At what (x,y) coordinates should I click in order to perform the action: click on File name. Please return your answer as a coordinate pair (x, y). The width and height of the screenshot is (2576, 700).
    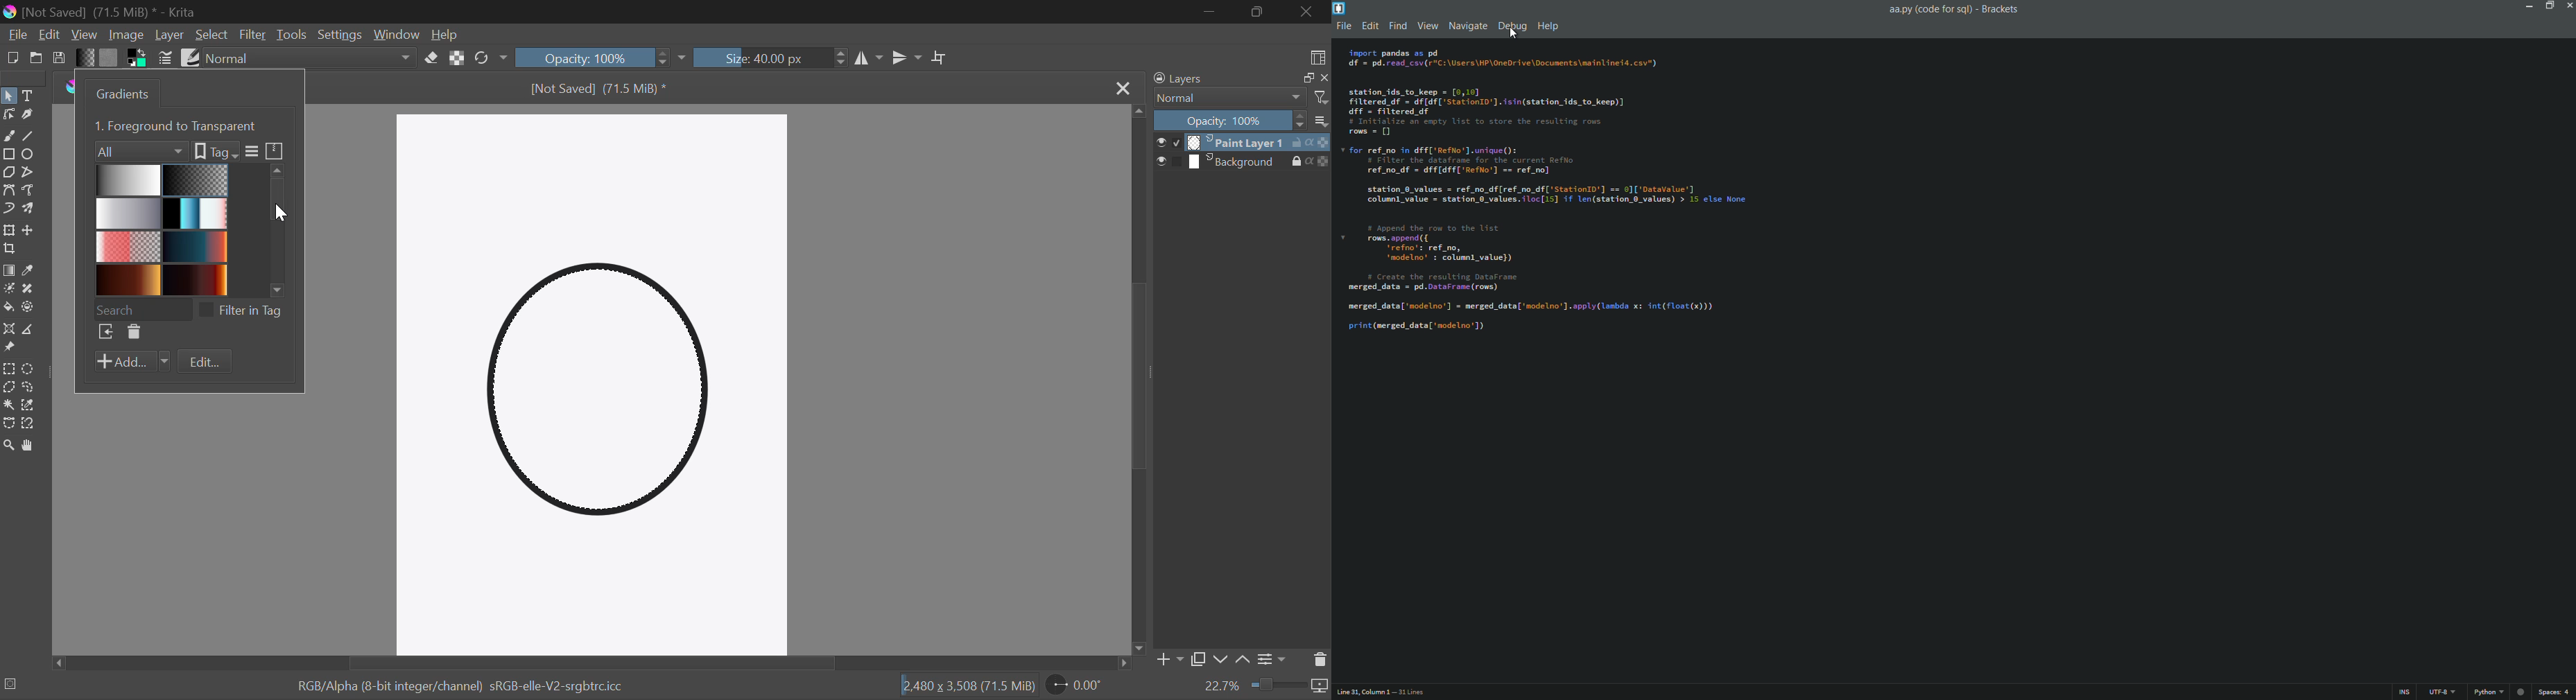
    Looking at the image, I should click on (1960, 10).